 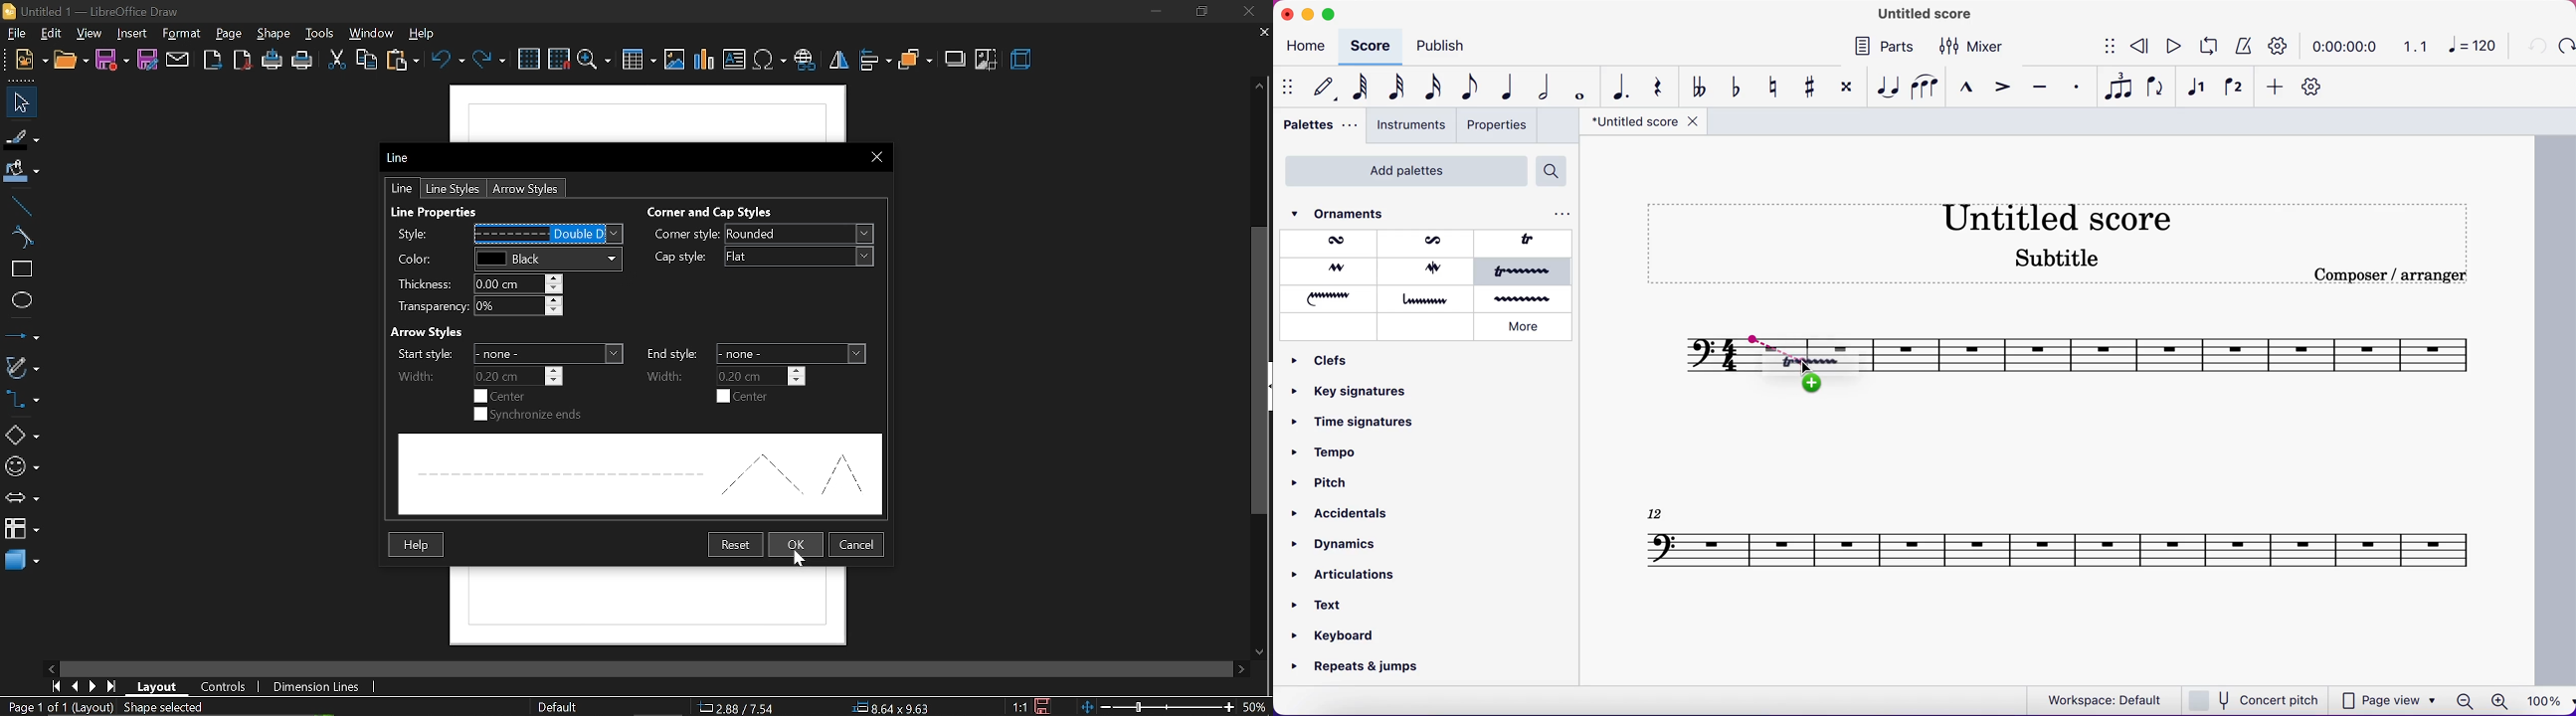 What do you see at coordinates (1539, 87) in the screenshot?
I see `half note` at bounding box center [1539, 87].